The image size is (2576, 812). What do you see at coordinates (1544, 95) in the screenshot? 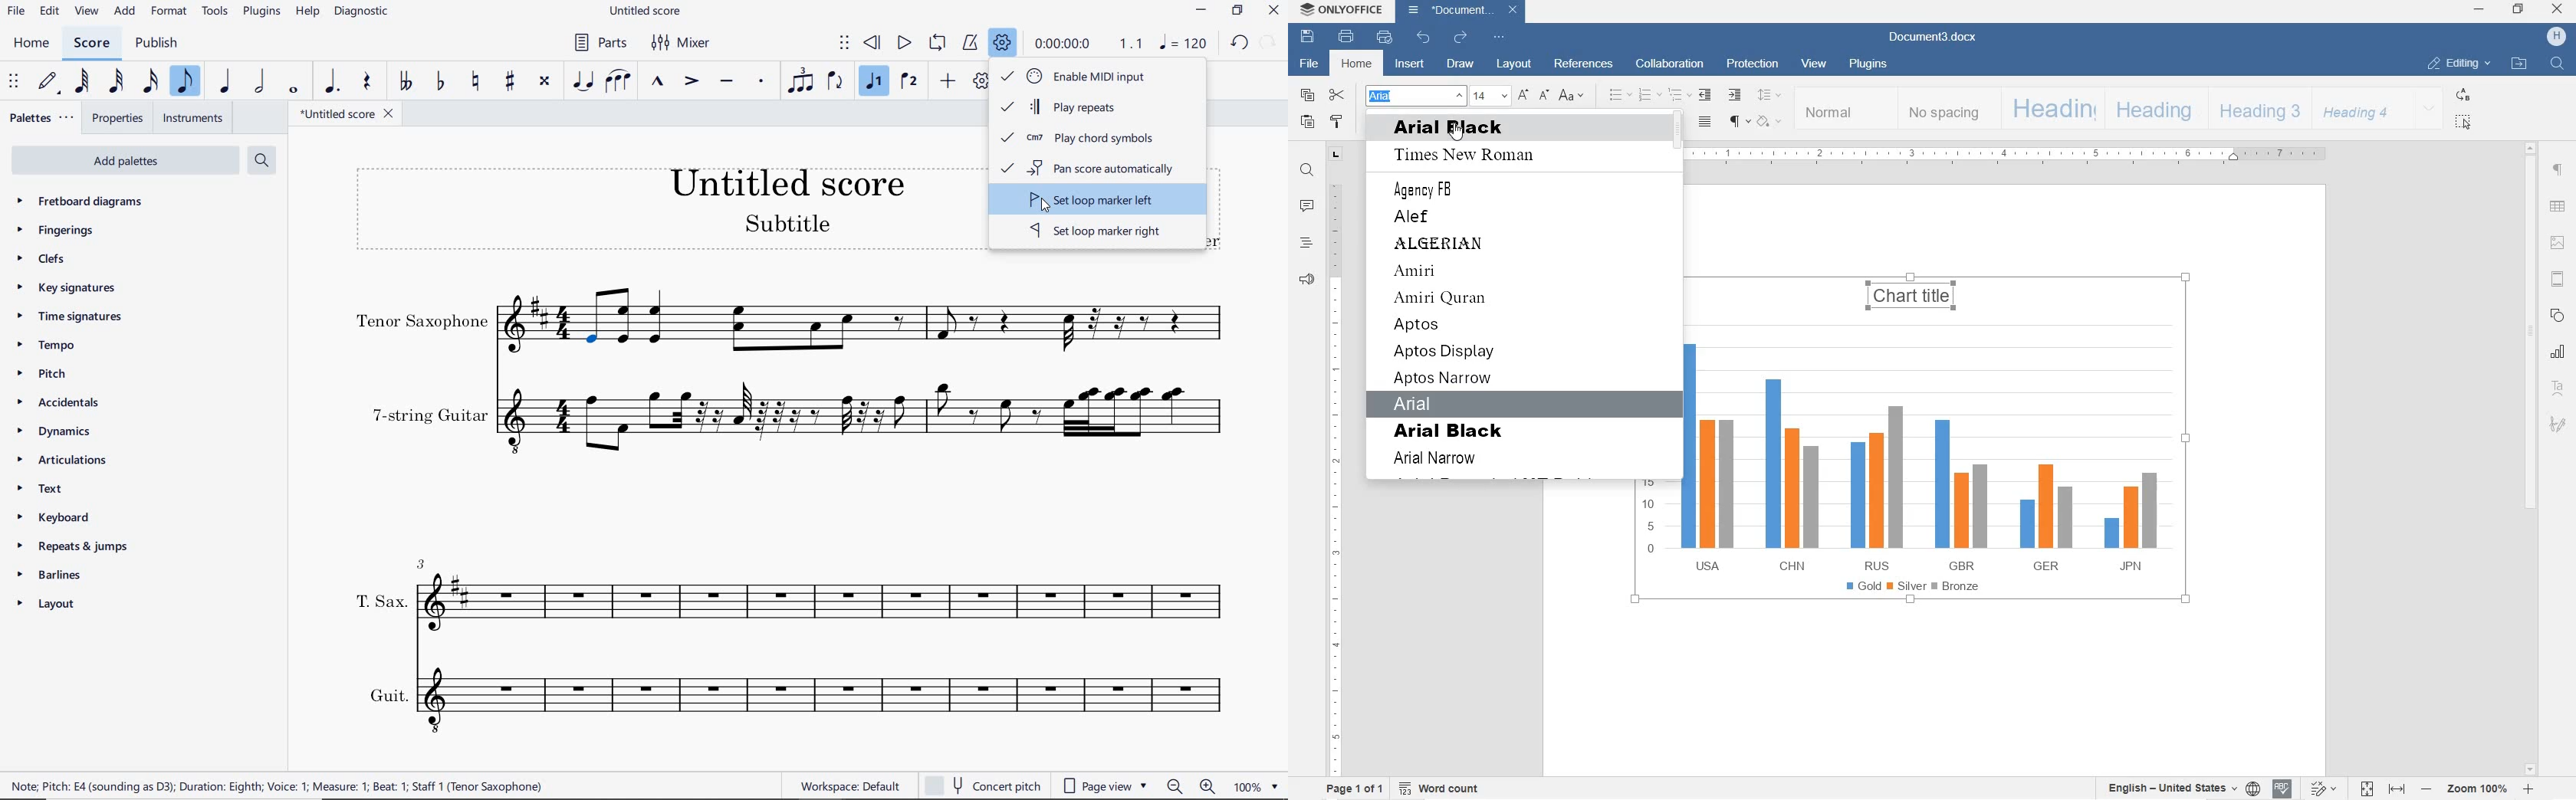
I see `DECREMENT FONT SIZE` at bounding box center [1544, 95].